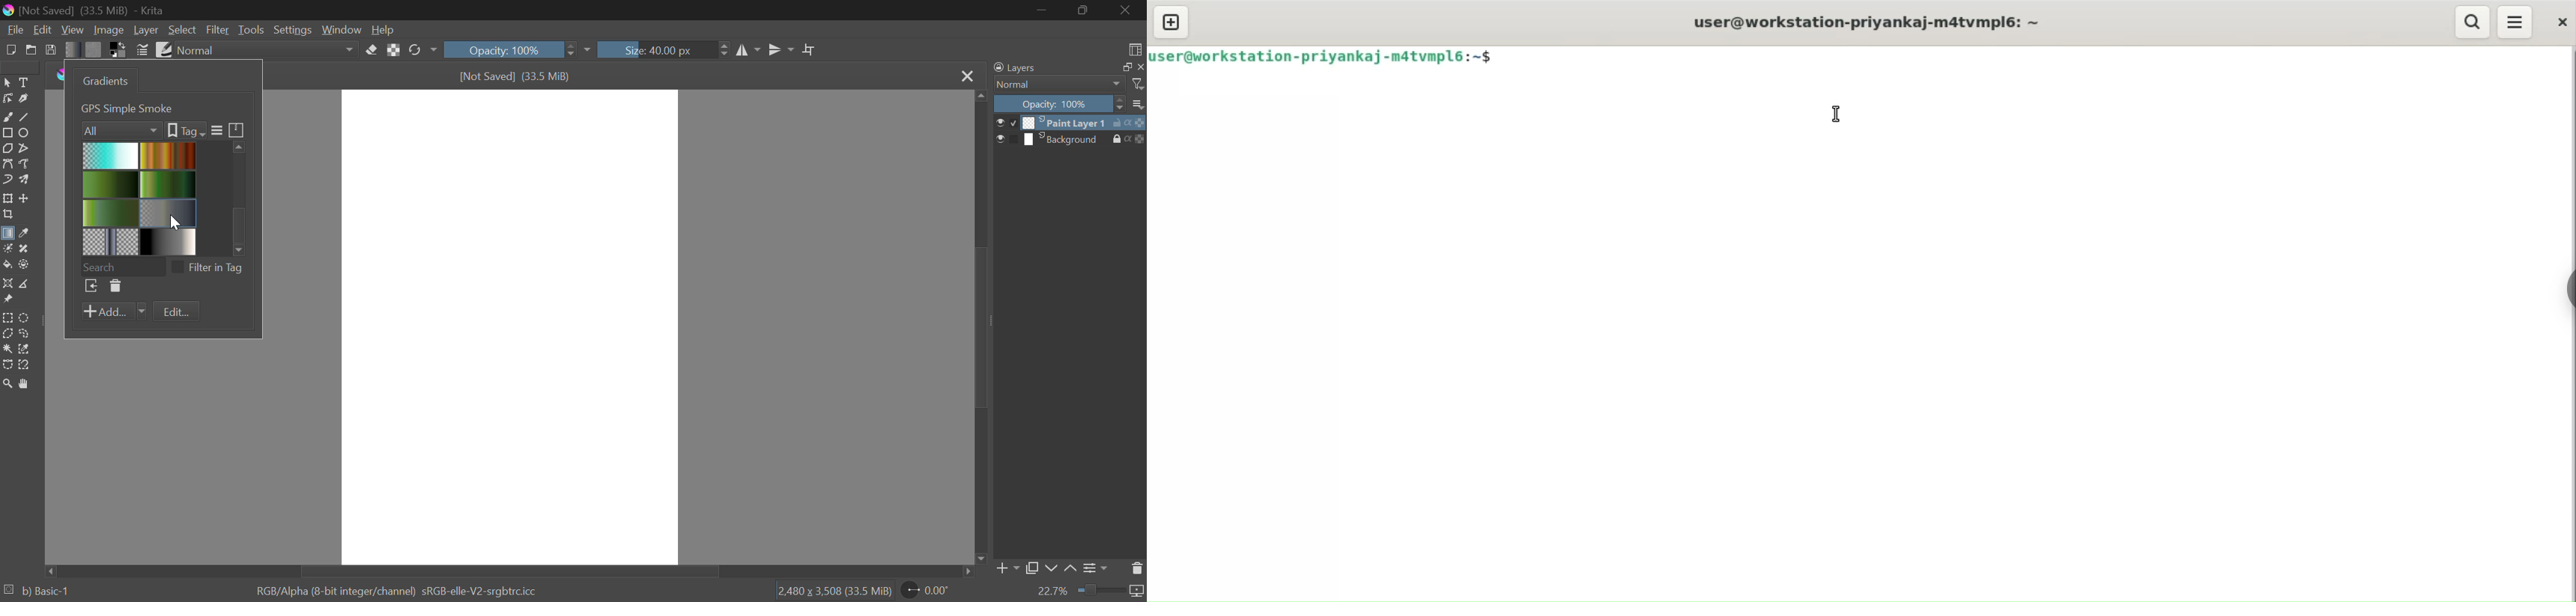 The width and height of the screenshot is (2576, 616). I want to click on Colorize Mask Tool, so click(7, 248).